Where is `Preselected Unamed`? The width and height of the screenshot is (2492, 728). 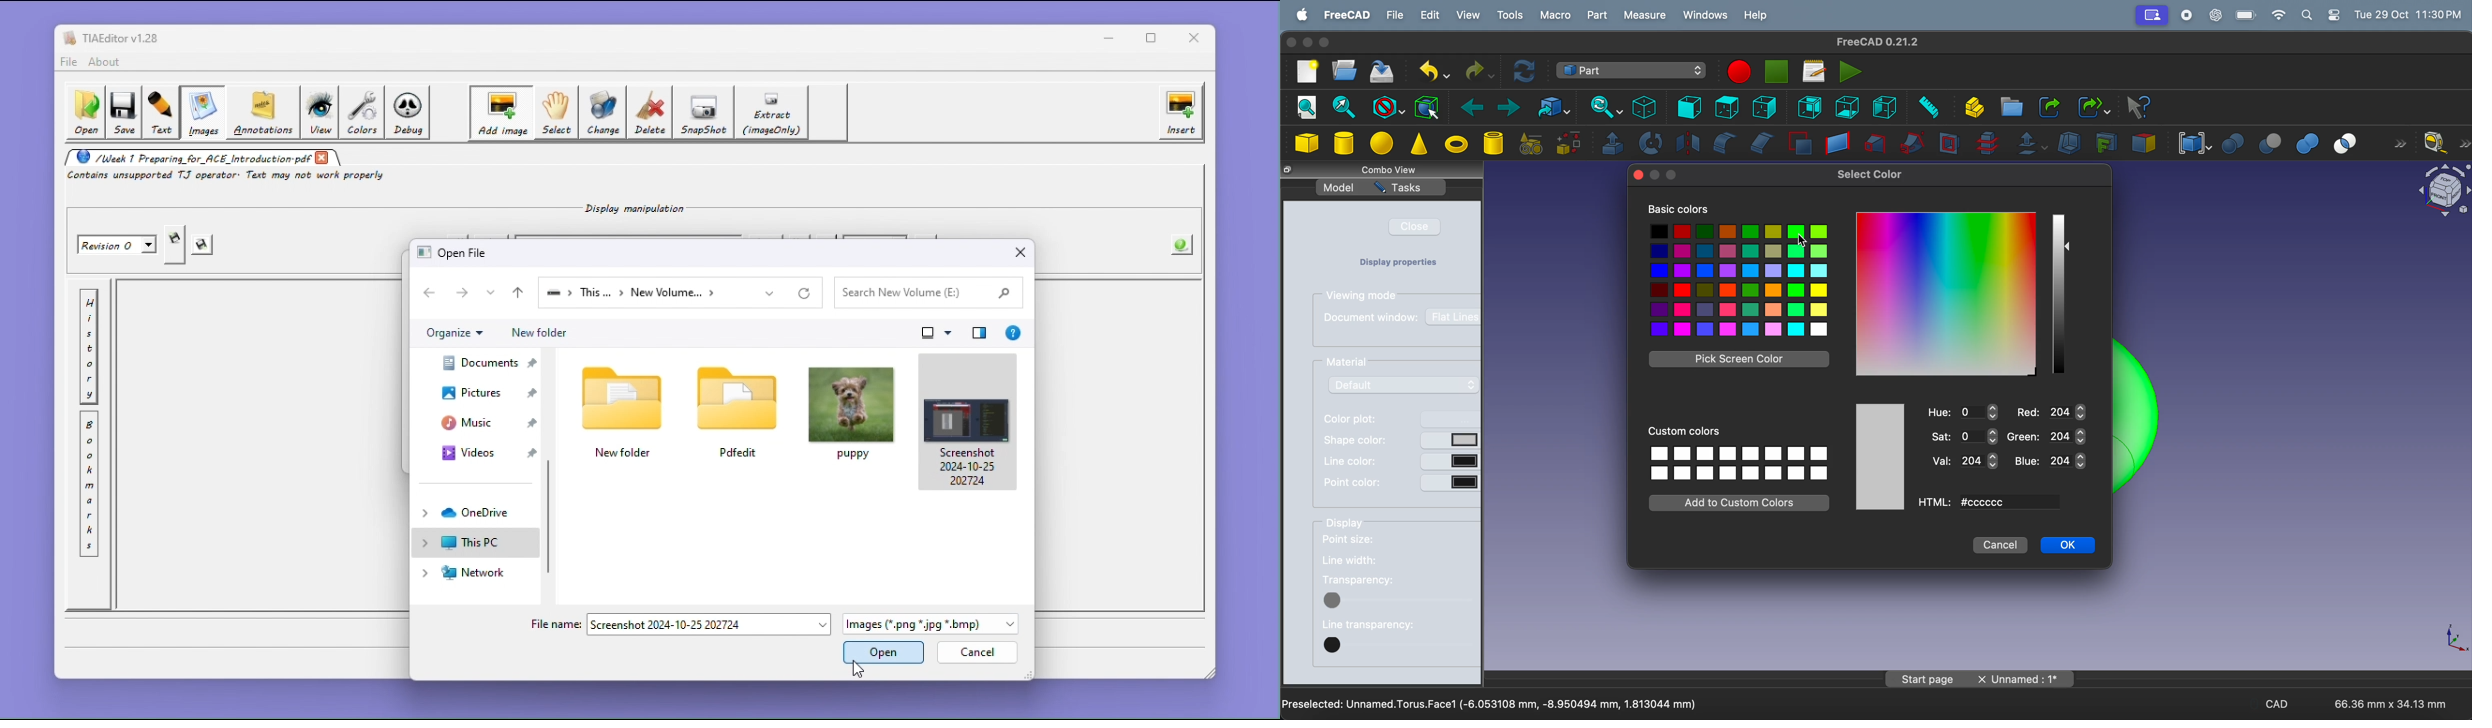 Preselected Unamed is located at coordinates (1491, 705).